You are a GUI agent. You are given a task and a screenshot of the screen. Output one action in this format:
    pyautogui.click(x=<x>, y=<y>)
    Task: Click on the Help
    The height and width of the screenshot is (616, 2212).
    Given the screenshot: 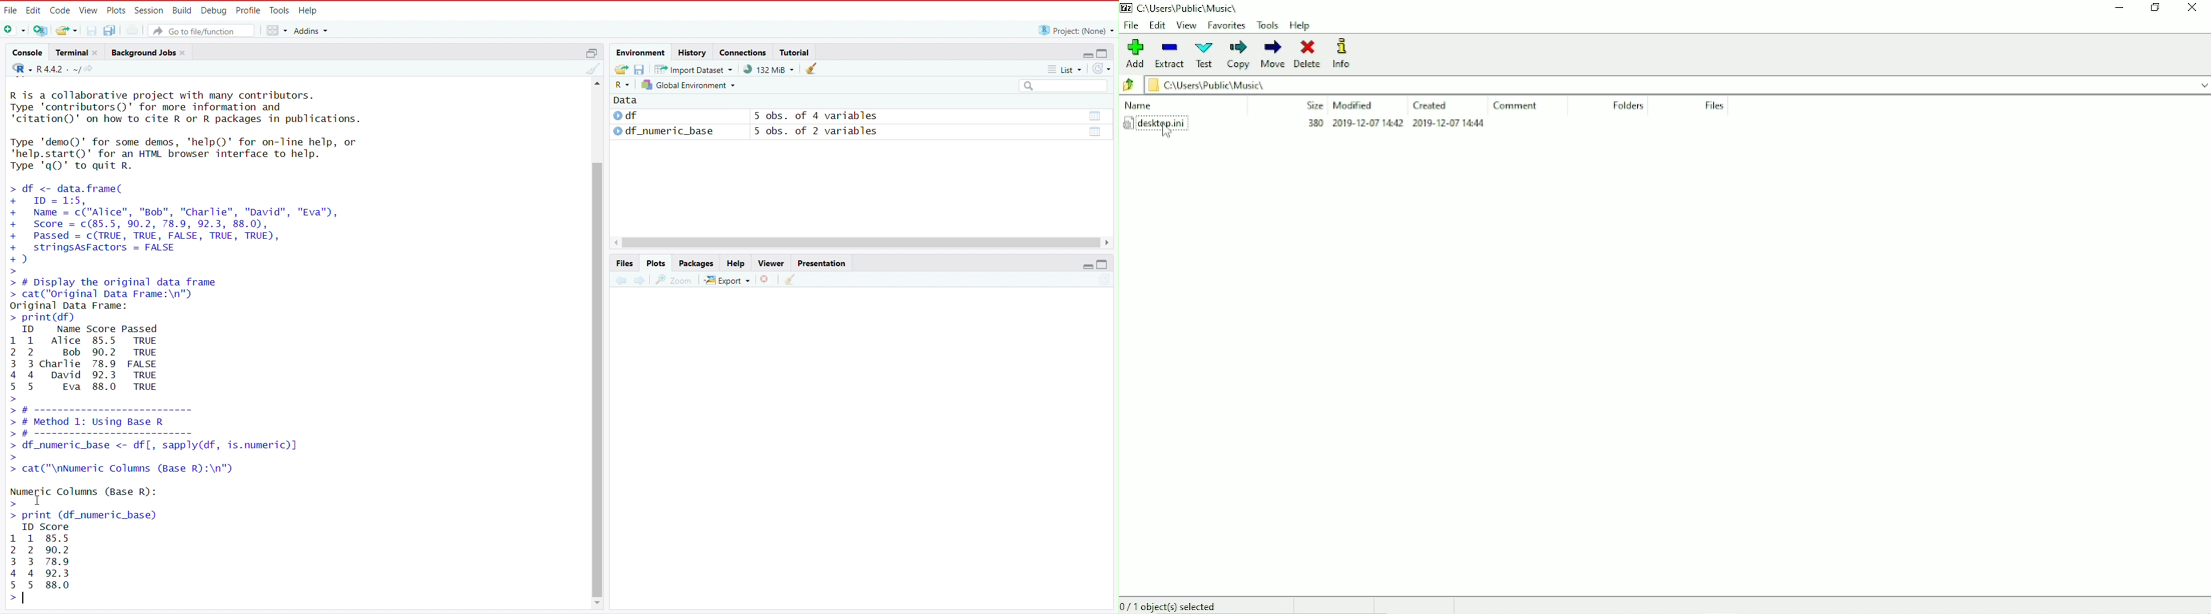 What is the action you would take?
    pyautogui.click(x=1300, y=26)
    